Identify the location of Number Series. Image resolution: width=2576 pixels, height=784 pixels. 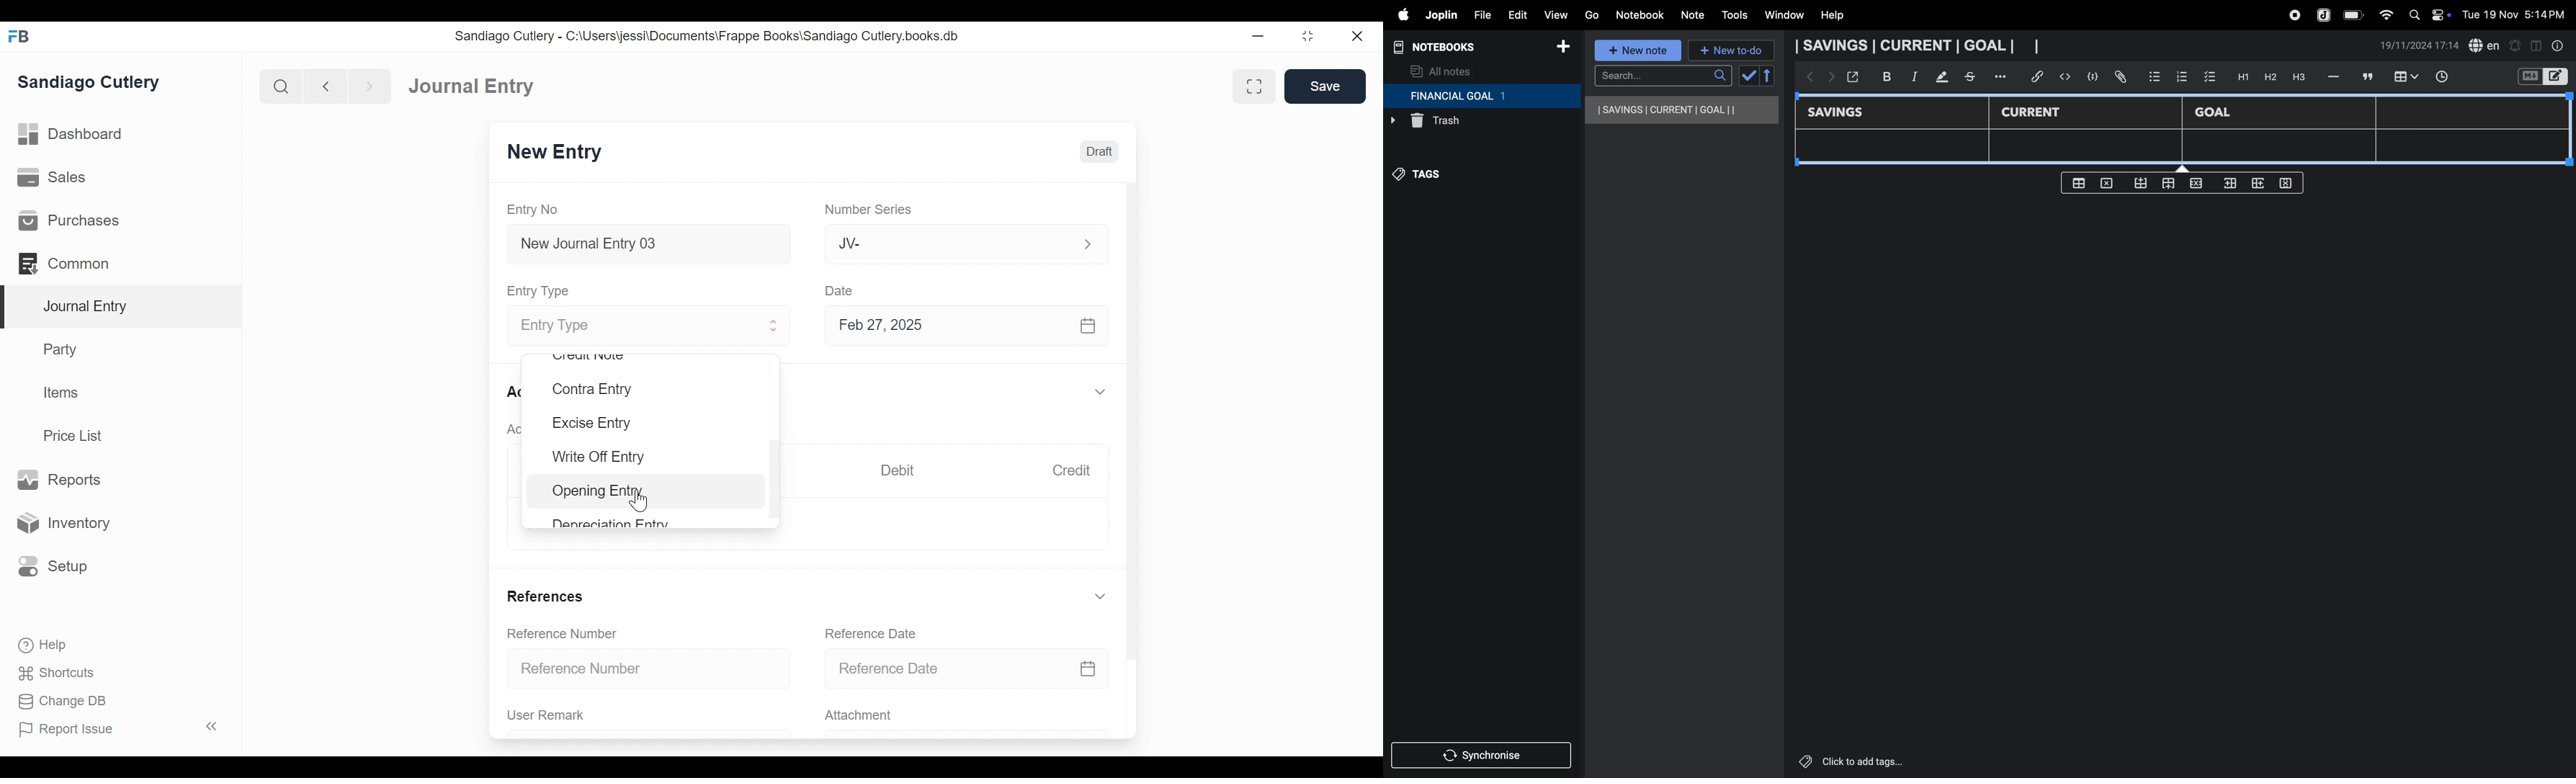
(867, 210).